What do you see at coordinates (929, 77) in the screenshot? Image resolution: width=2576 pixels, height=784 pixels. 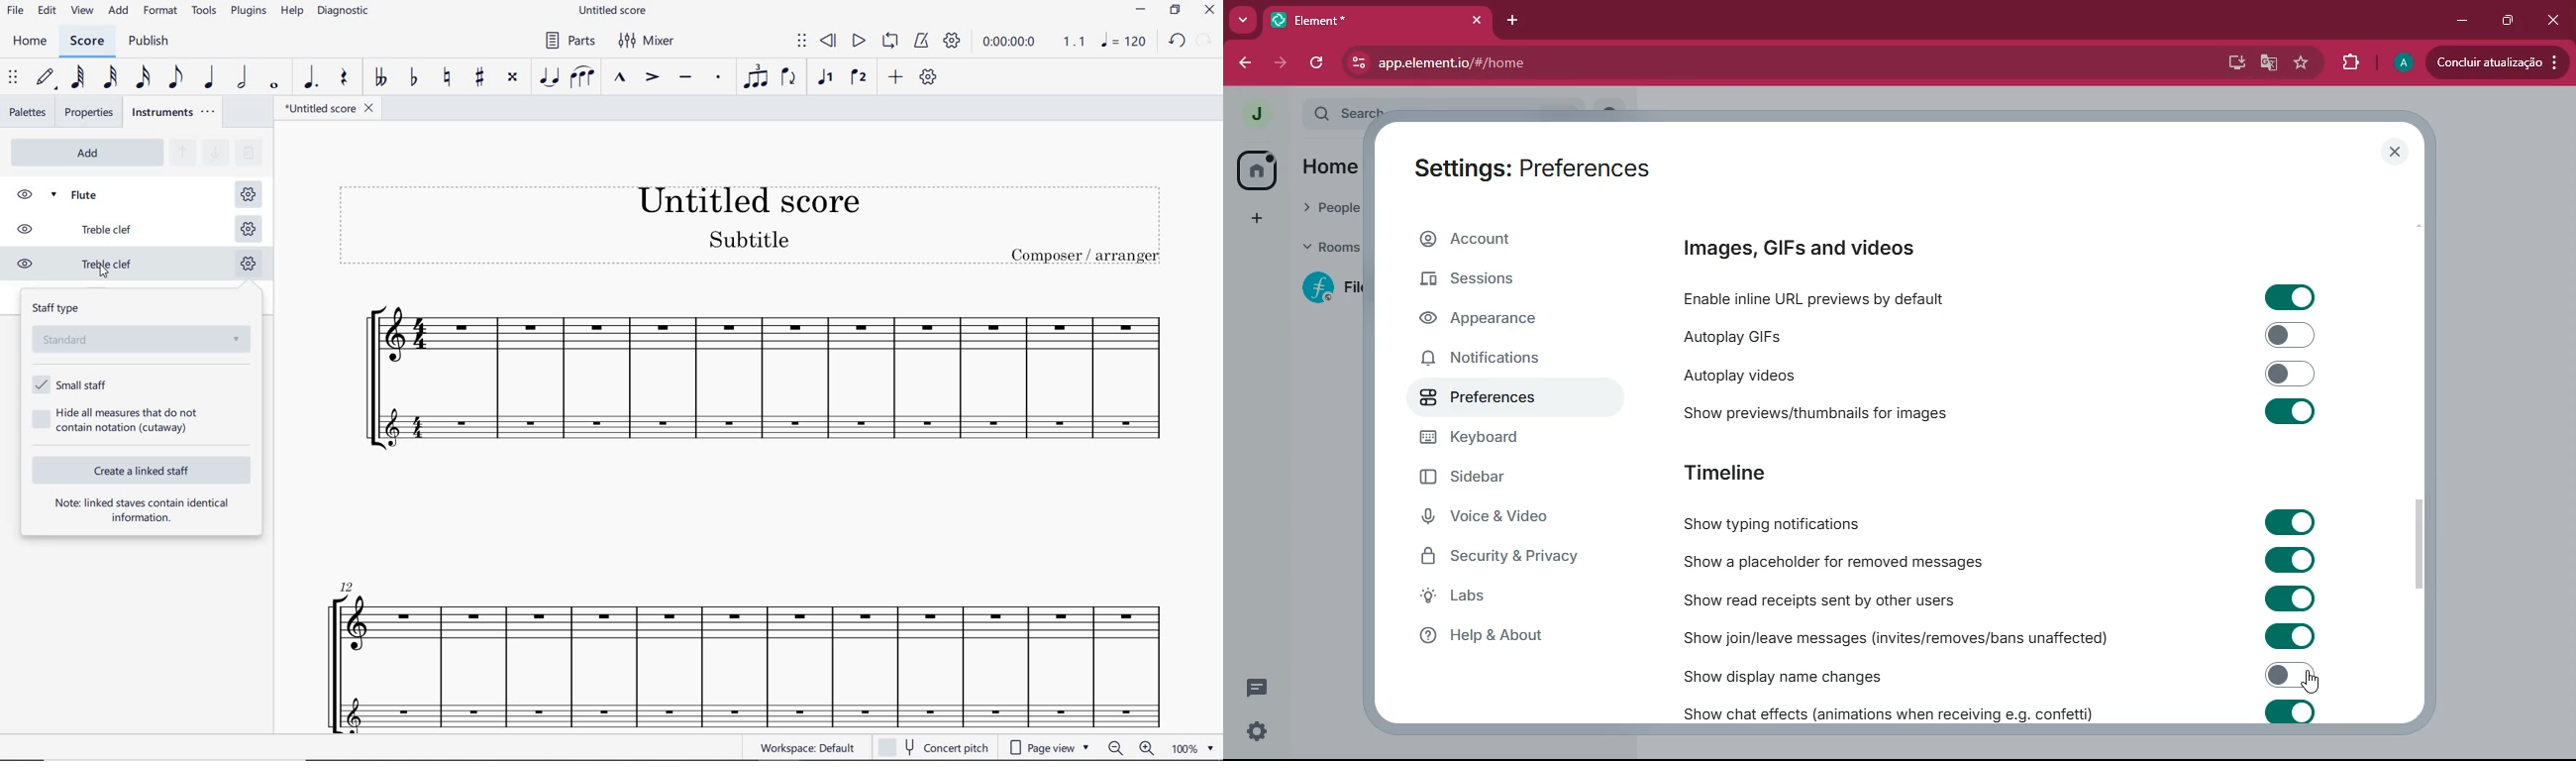 I see `CUSTOMIZE TOOLBAR` at bounding box center [929, 77].